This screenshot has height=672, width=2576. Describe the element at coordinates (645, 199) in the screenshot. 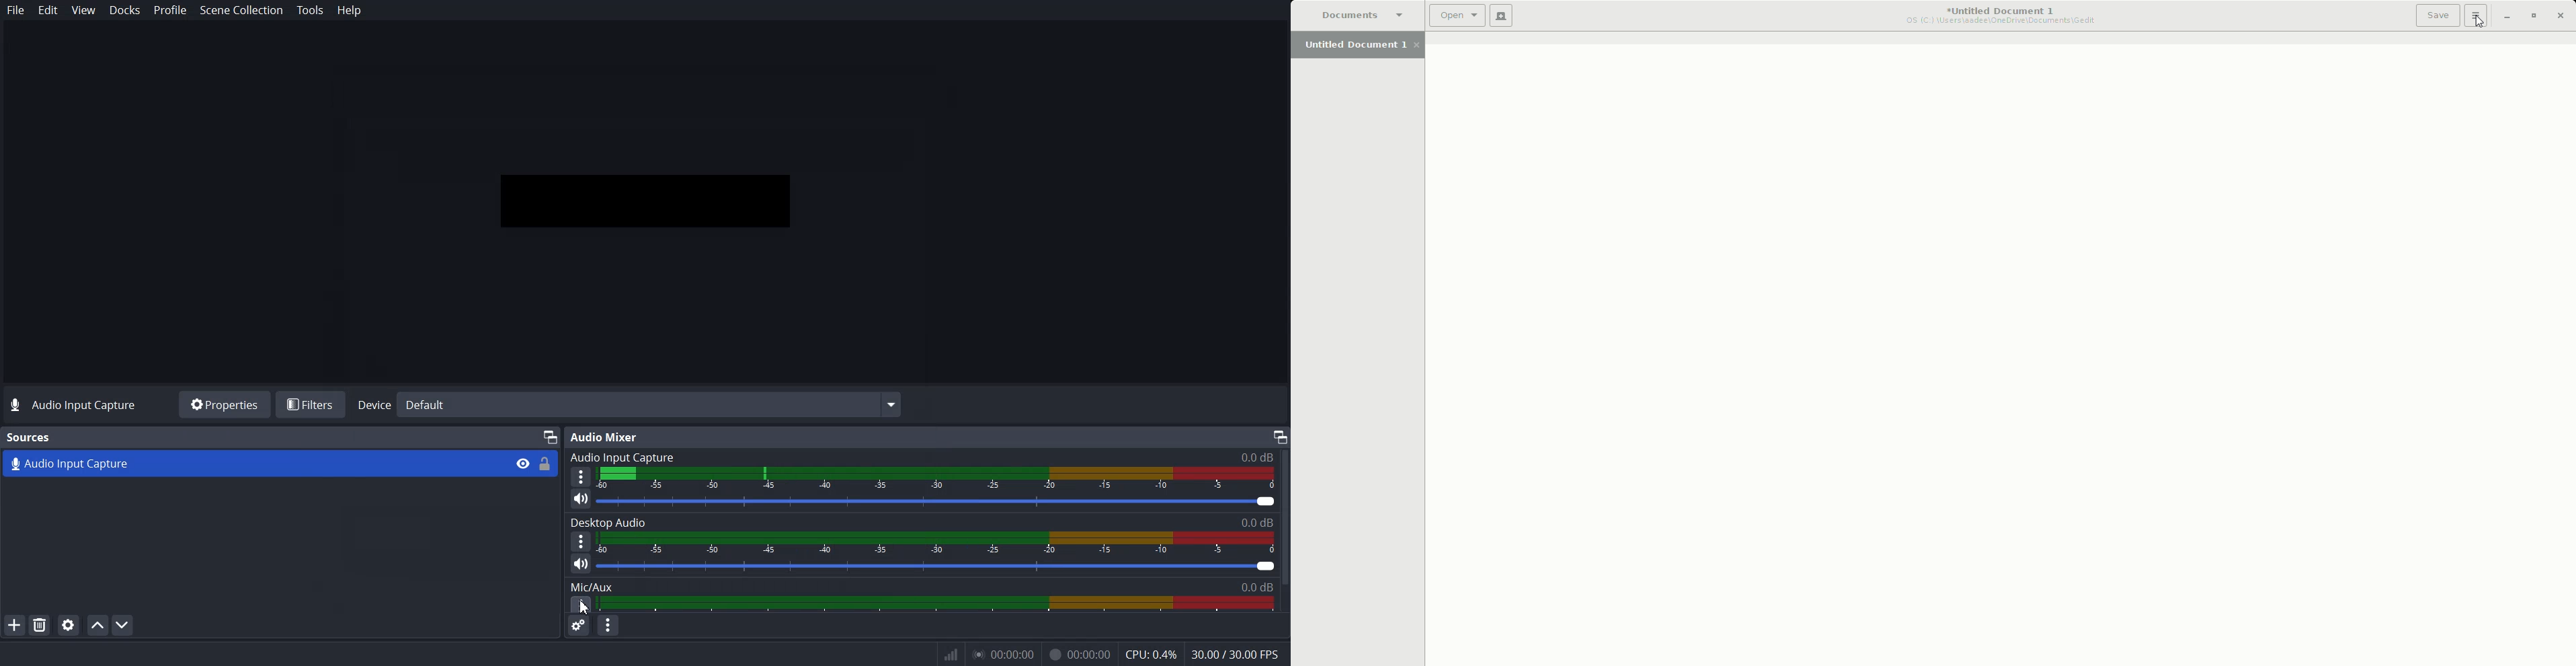

I see `Preview window` at that location.